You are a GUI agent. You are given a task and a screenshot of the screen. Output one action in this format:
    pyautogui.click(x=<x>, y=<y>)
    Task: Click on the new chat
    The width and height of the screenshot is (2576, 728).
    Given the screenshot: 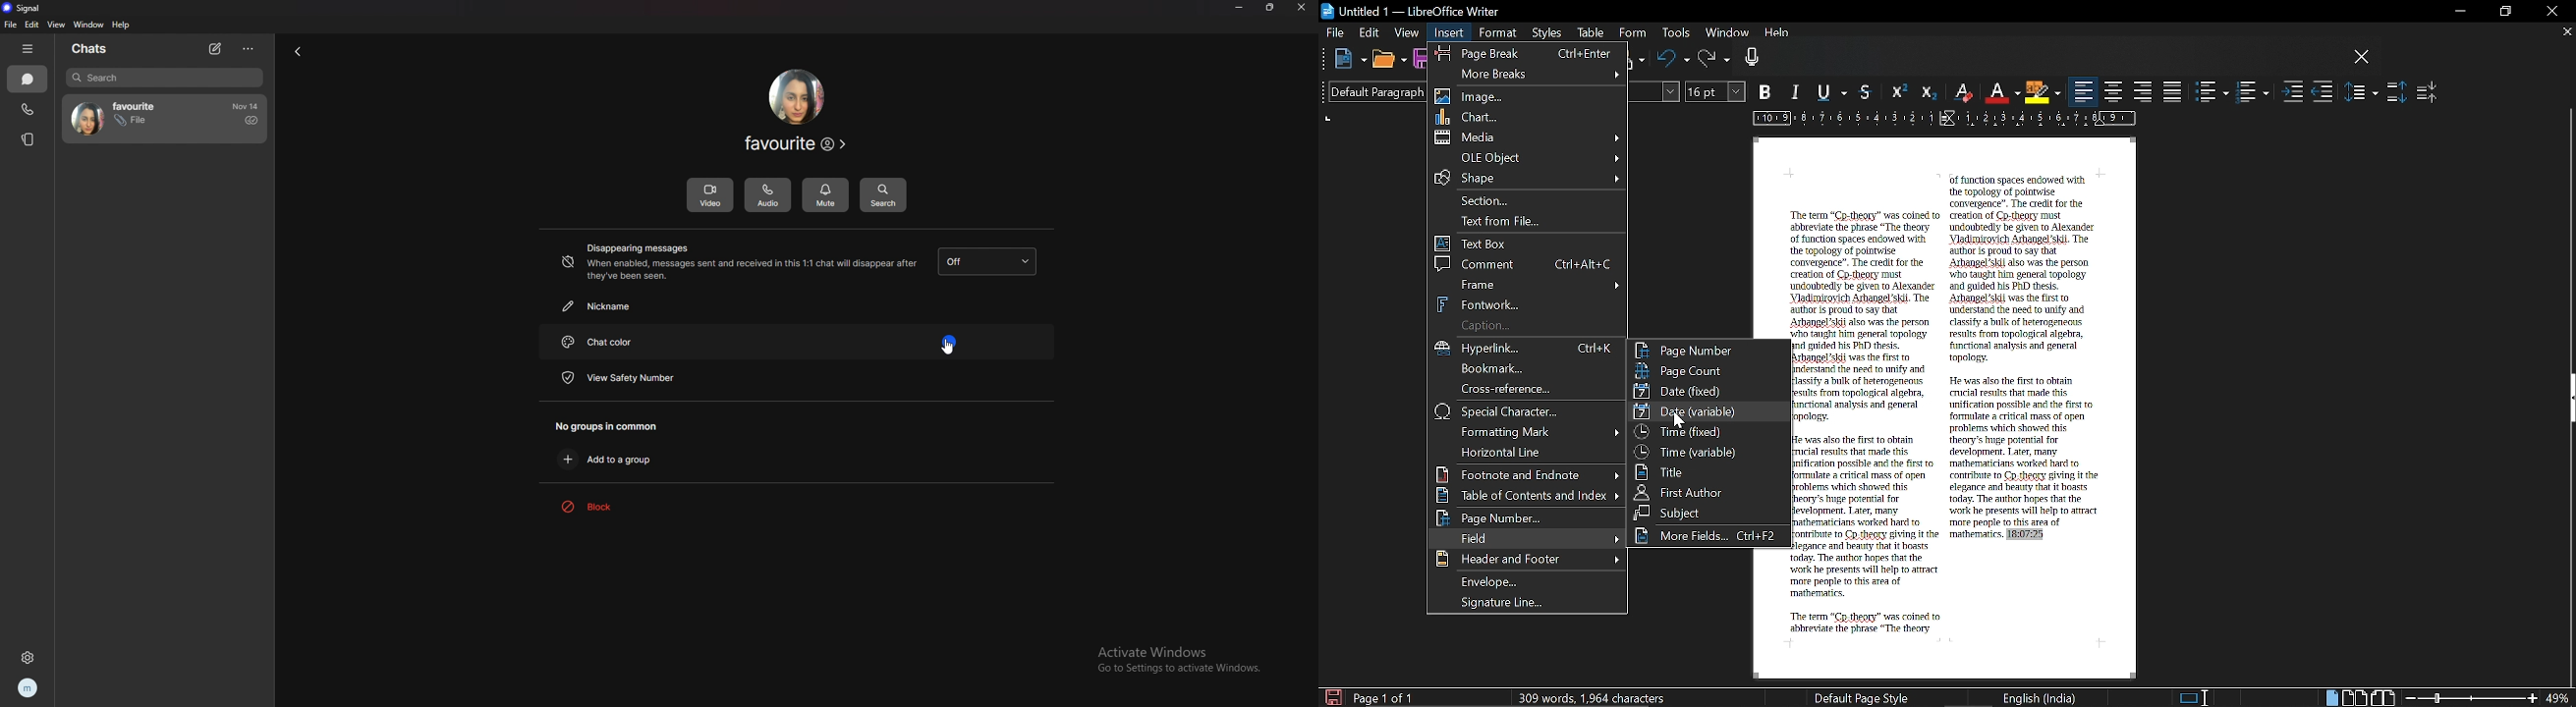 What is the action you would take?
    pyautogui.click(x=217, y=48)
    